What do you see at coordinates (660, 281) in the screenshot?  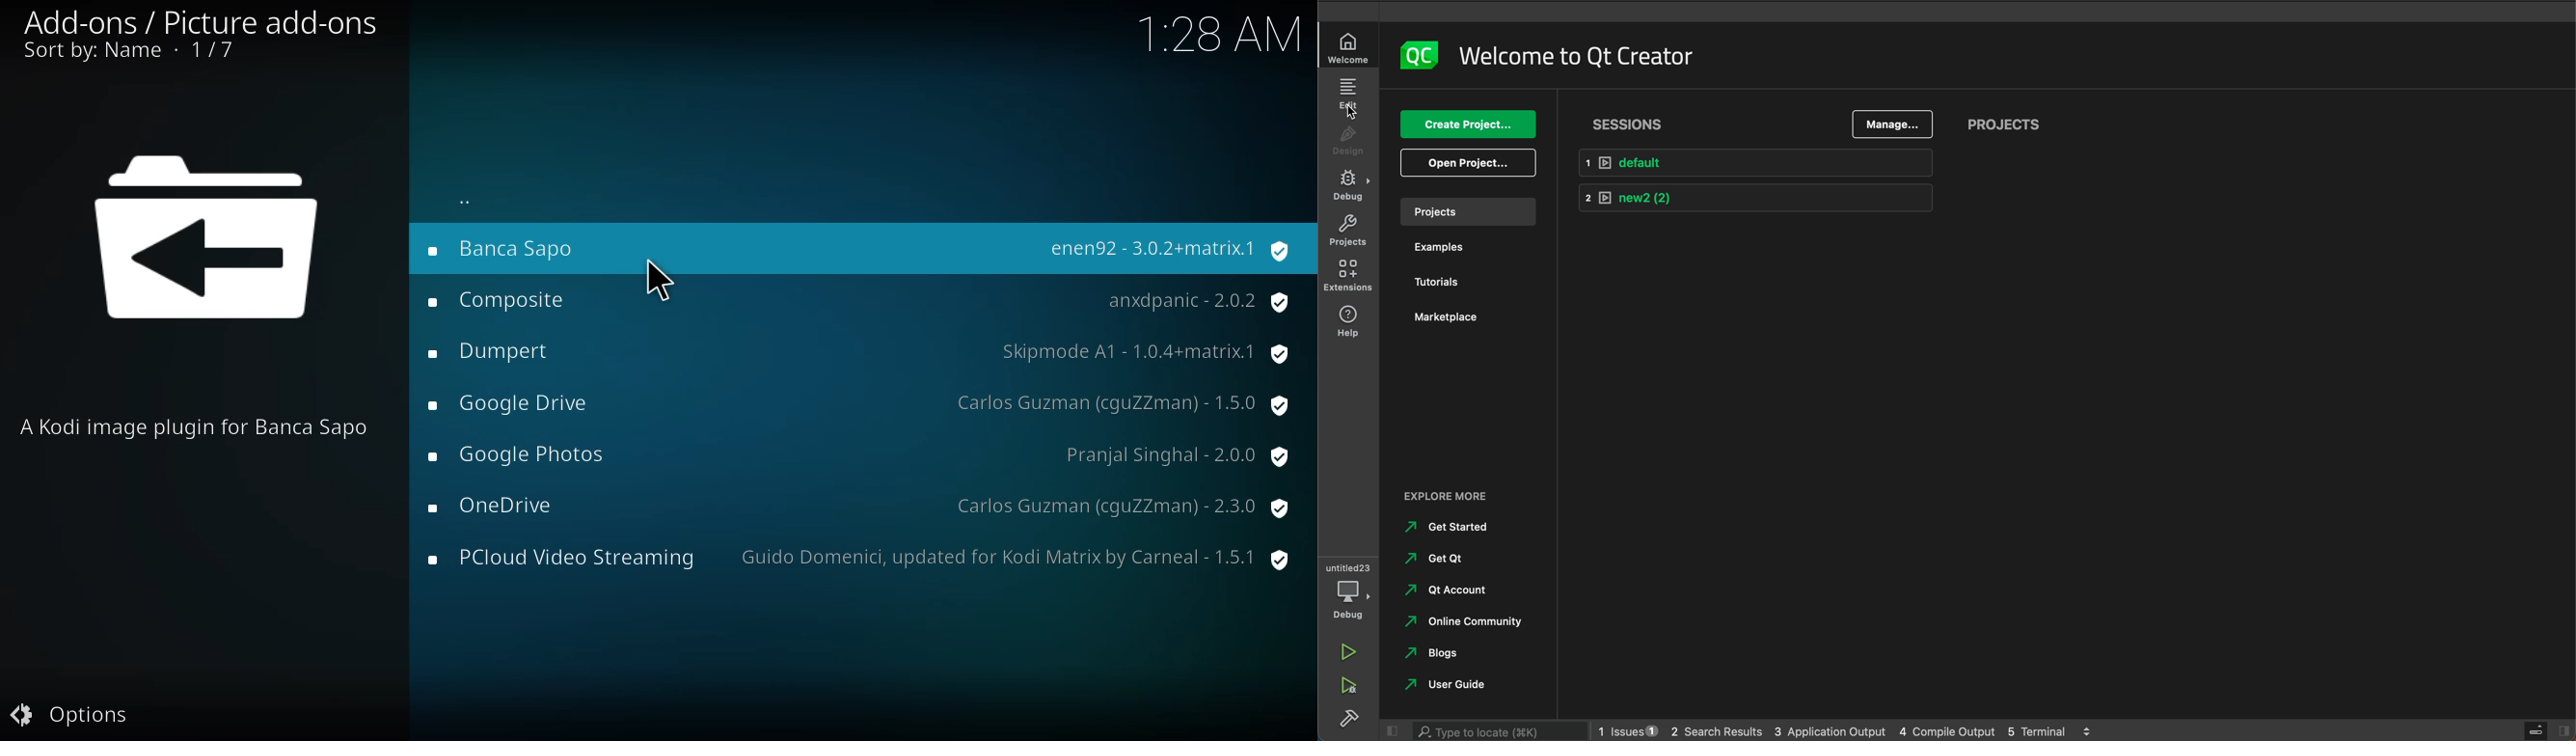 I see `cursor` at bounding box center [660, 281].